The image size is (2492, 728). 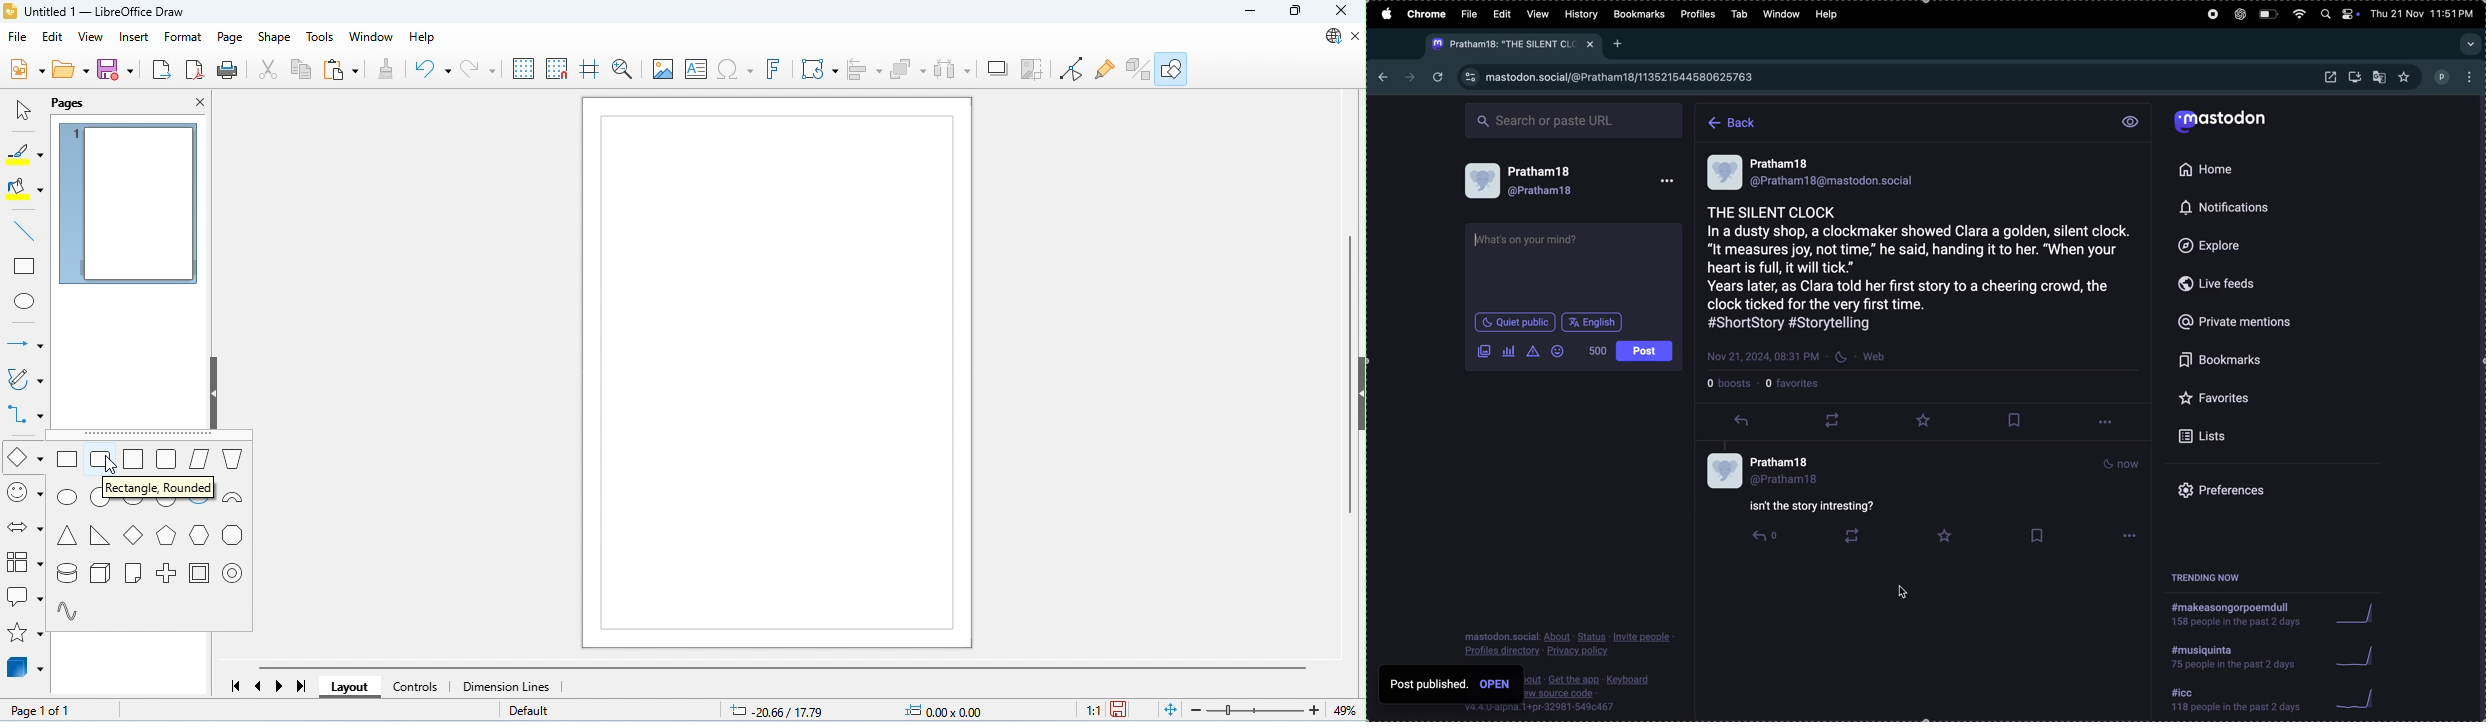 I want to click on square, so click(x=135, y=460).